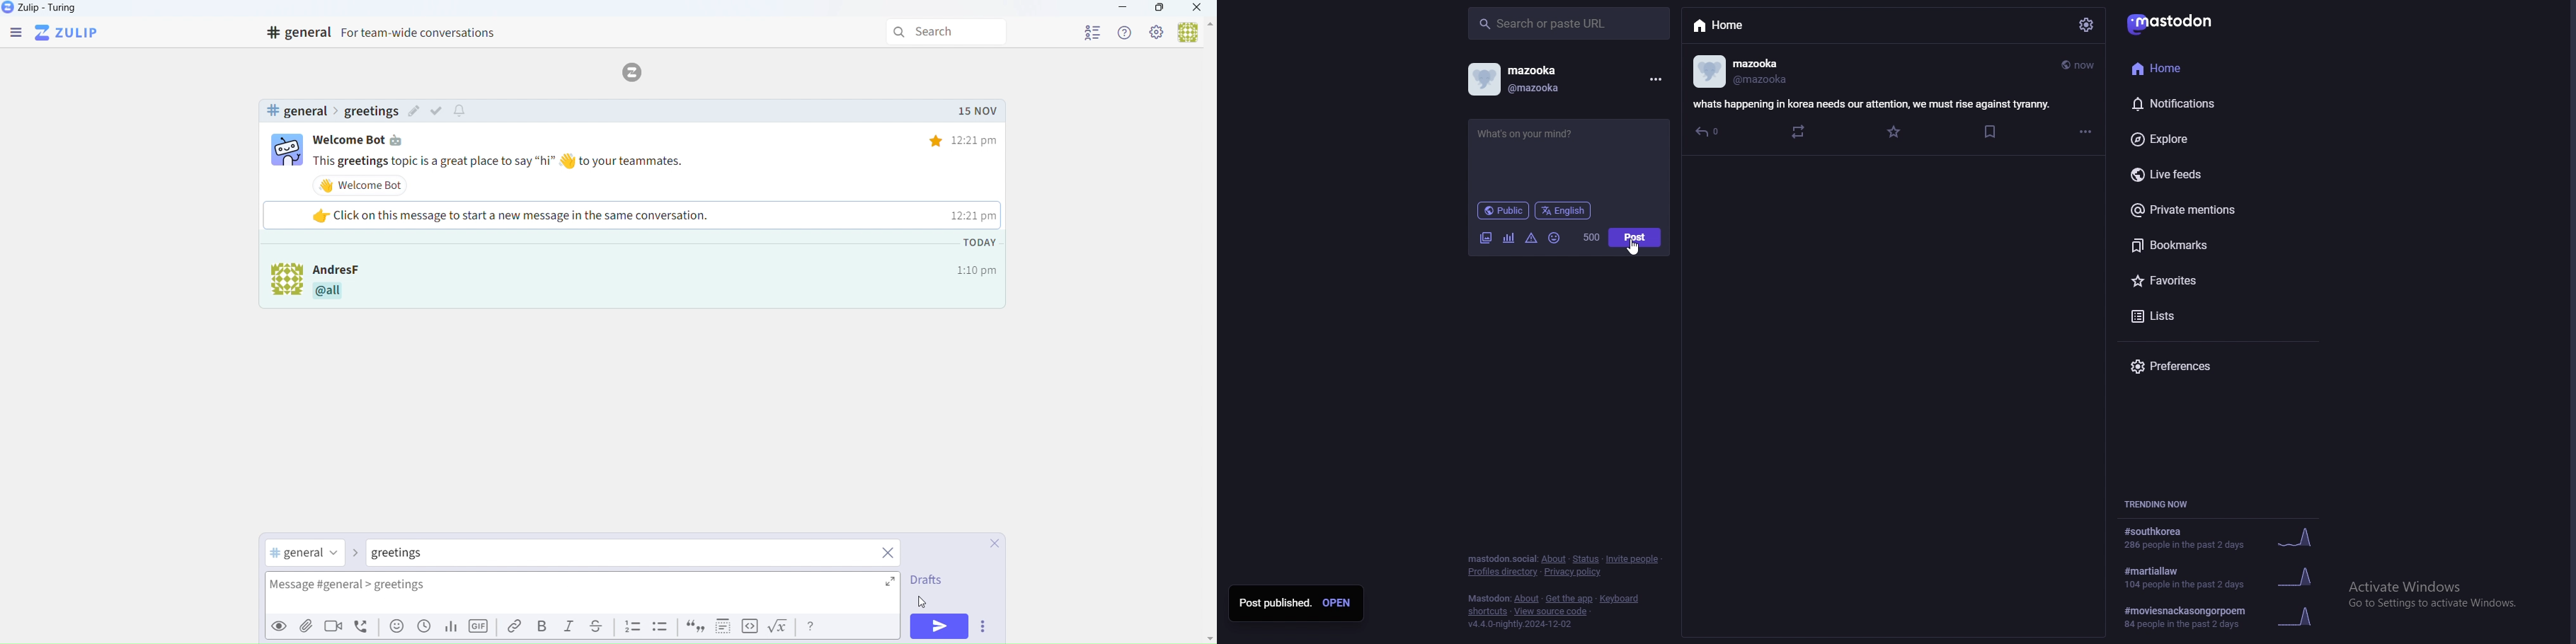 The image size is (2576, 644). I want to click on profile, so click(1741, 72).